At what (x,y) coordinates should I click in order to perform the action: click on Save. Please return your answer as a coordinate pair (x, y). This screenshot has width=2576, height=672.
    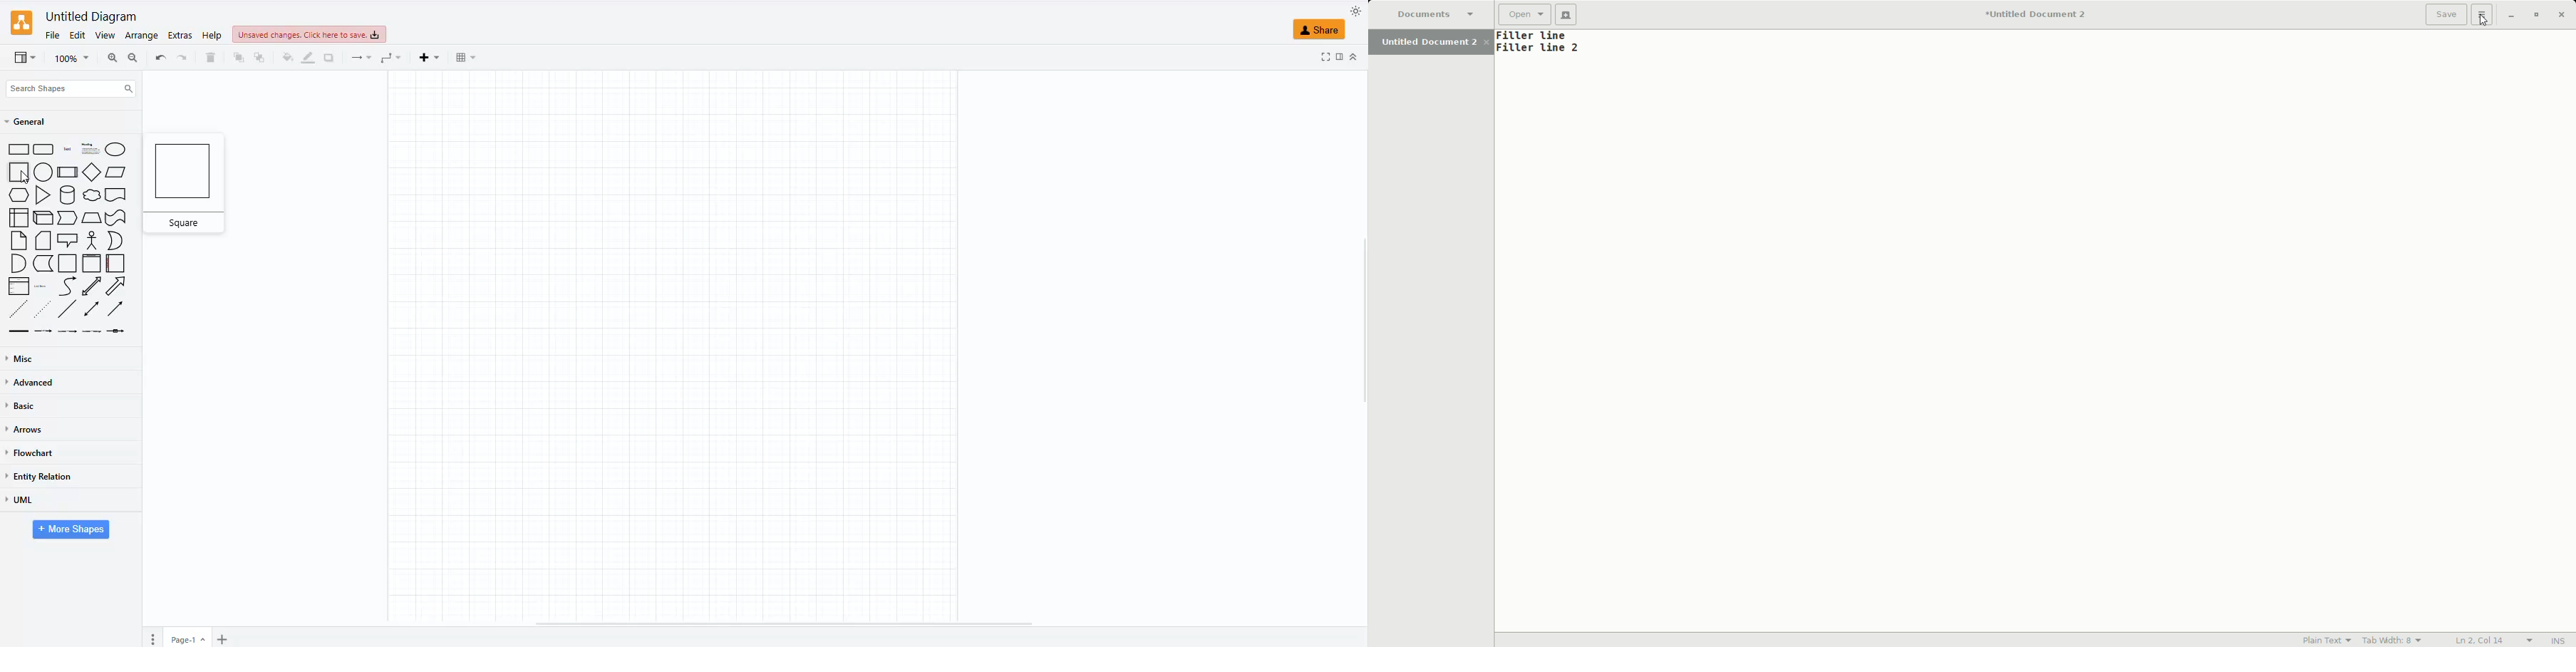
    Looking at the image, I should click on (2446, 14).